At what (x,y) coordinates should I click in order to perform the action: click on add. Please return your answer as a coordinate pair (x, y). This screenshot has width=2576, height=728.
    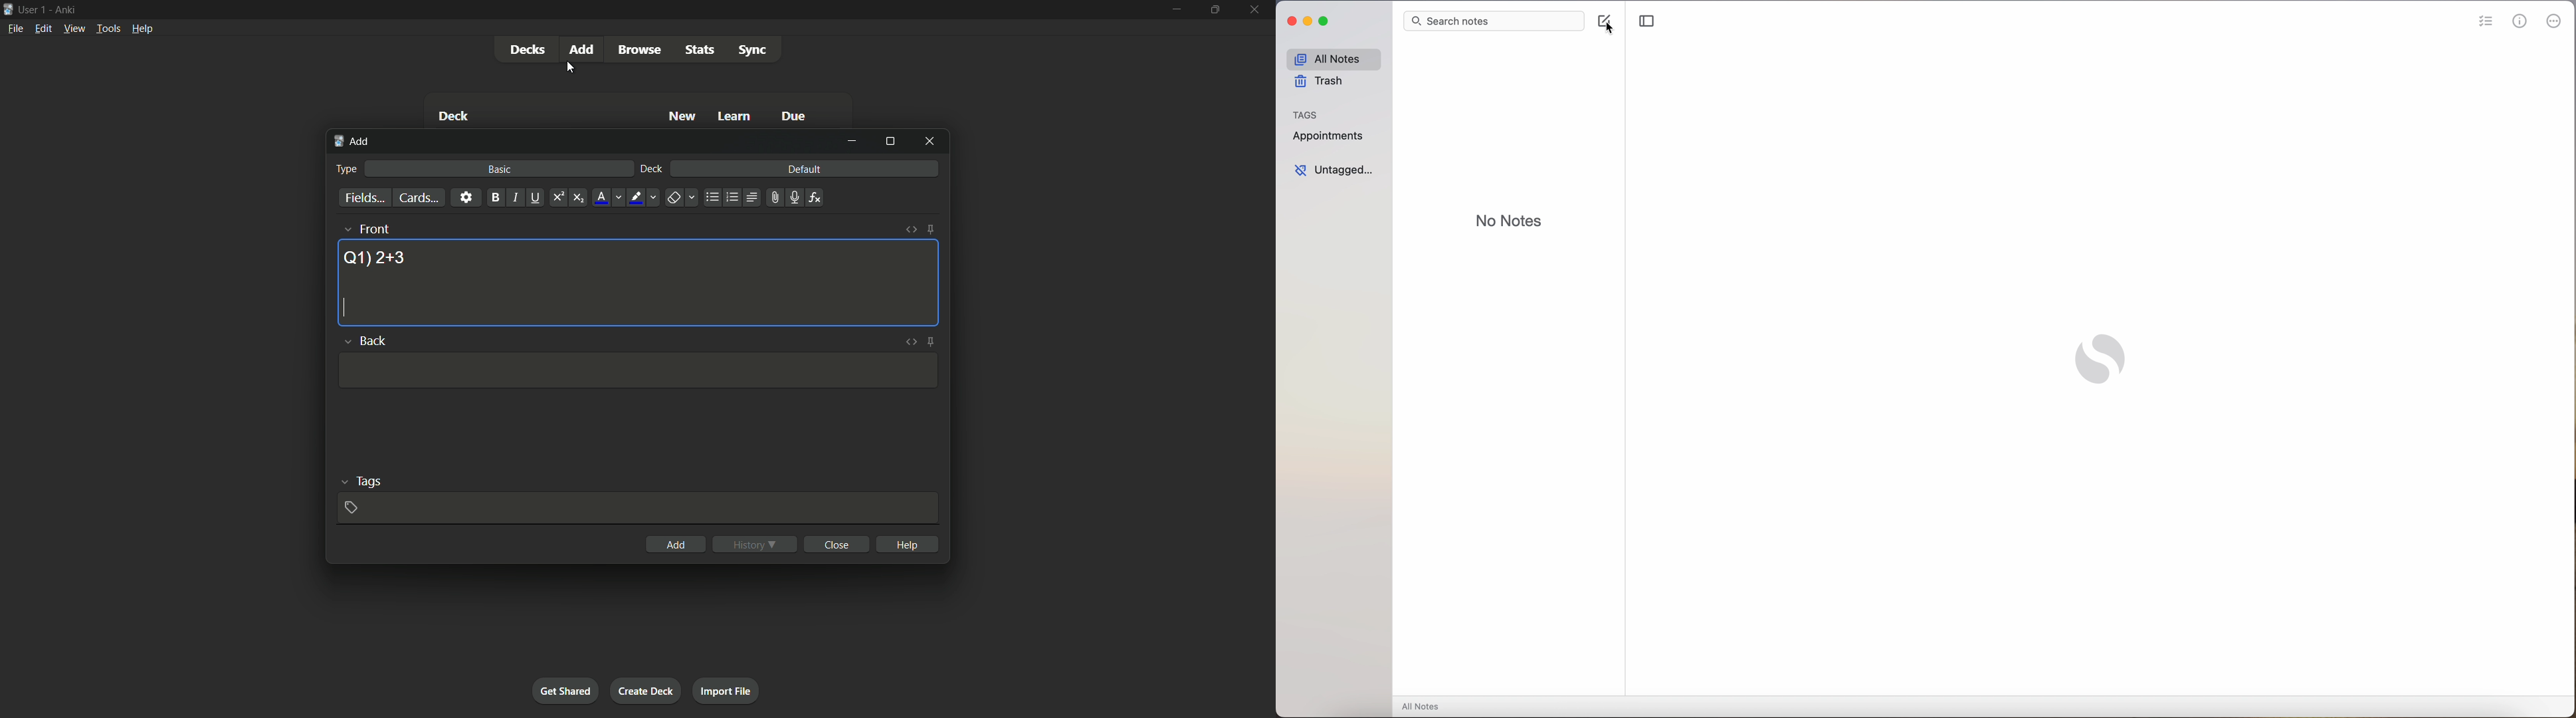
    Looking at the image, I should click on (584, 49).